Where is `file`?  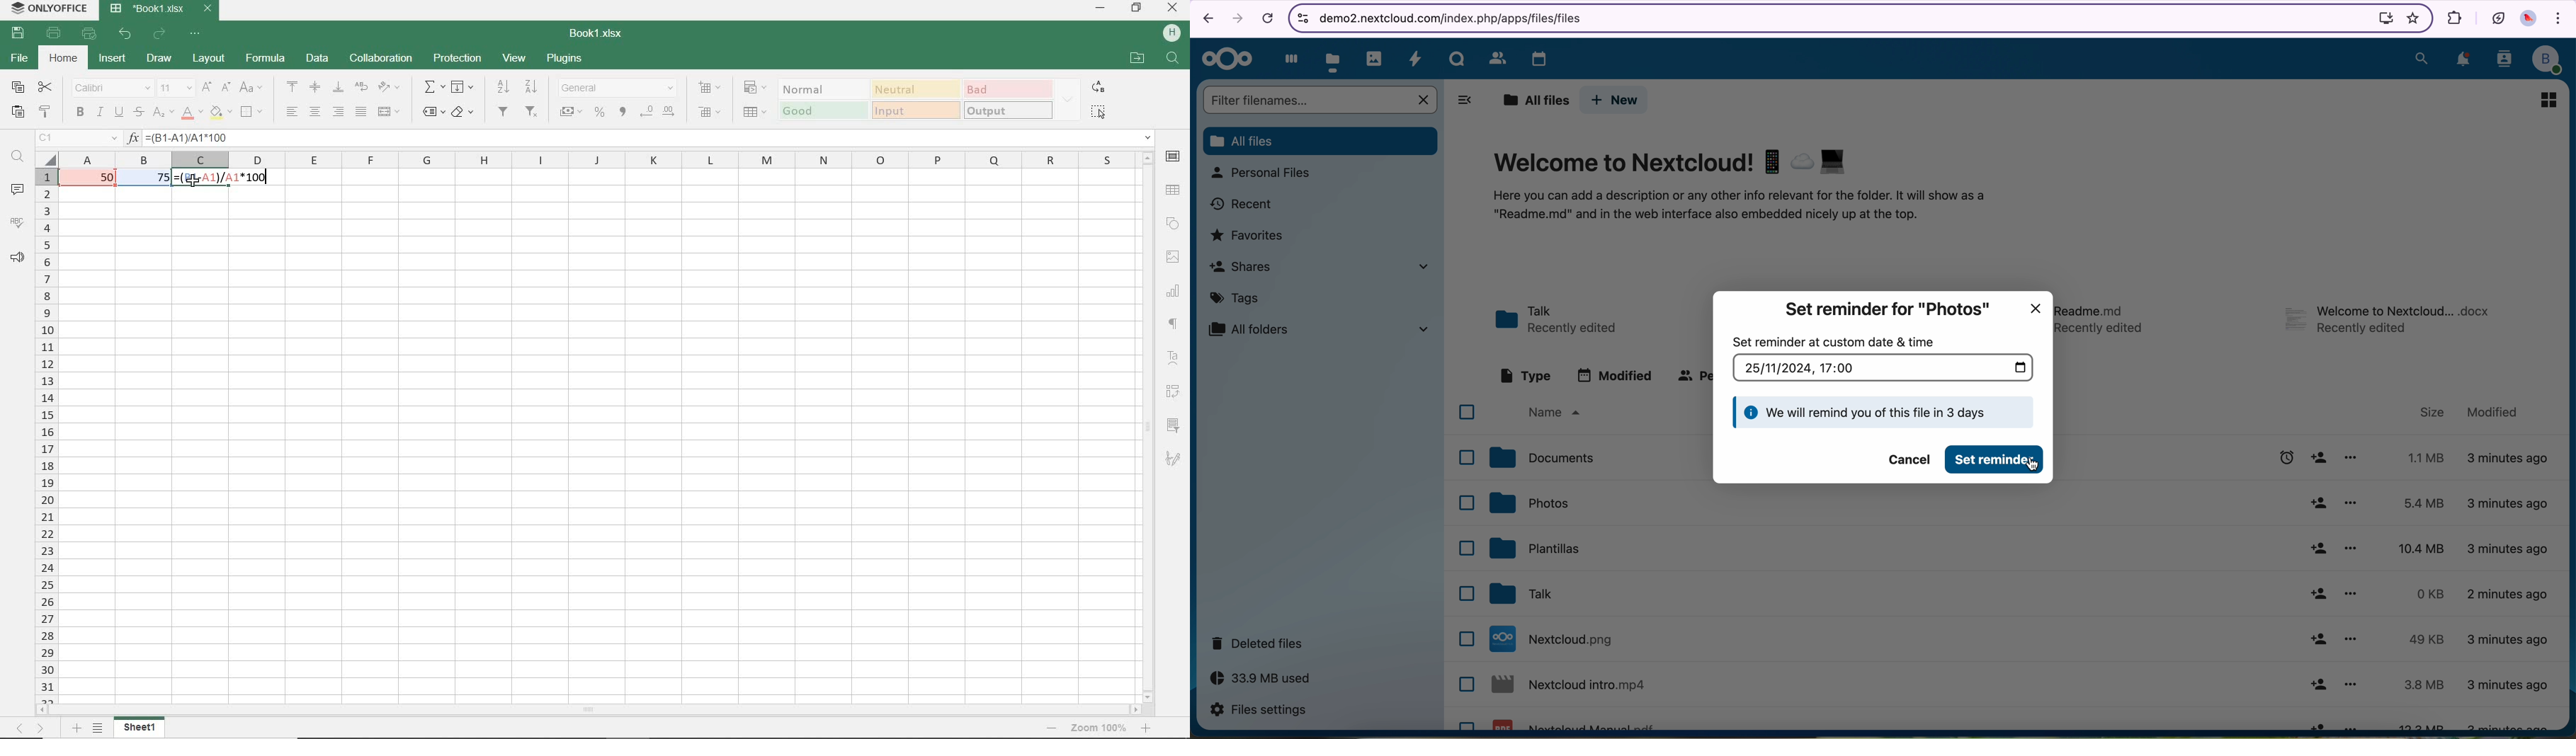 file is located at coordinates (2104, 315).